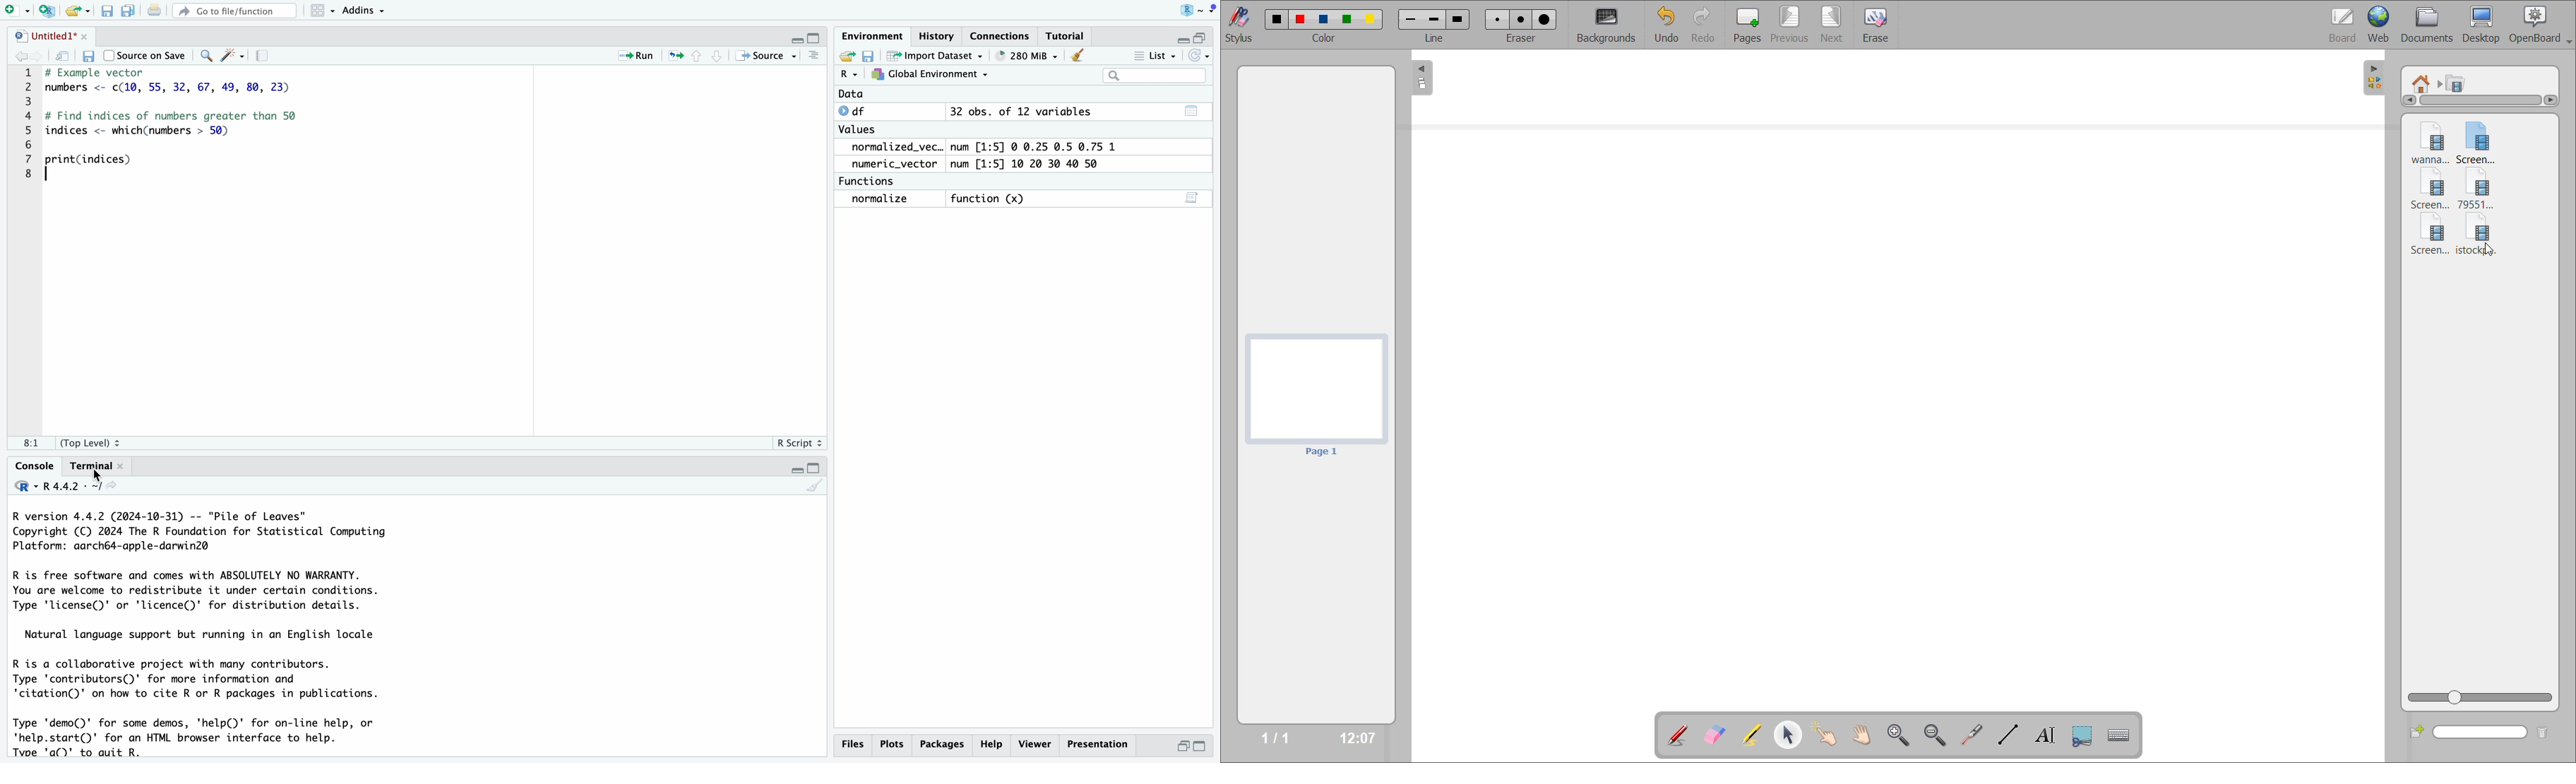  What do you see at coordinates (76, 10) in the screenshot?
I see `open an existing file` at bounding box center [76, 10].